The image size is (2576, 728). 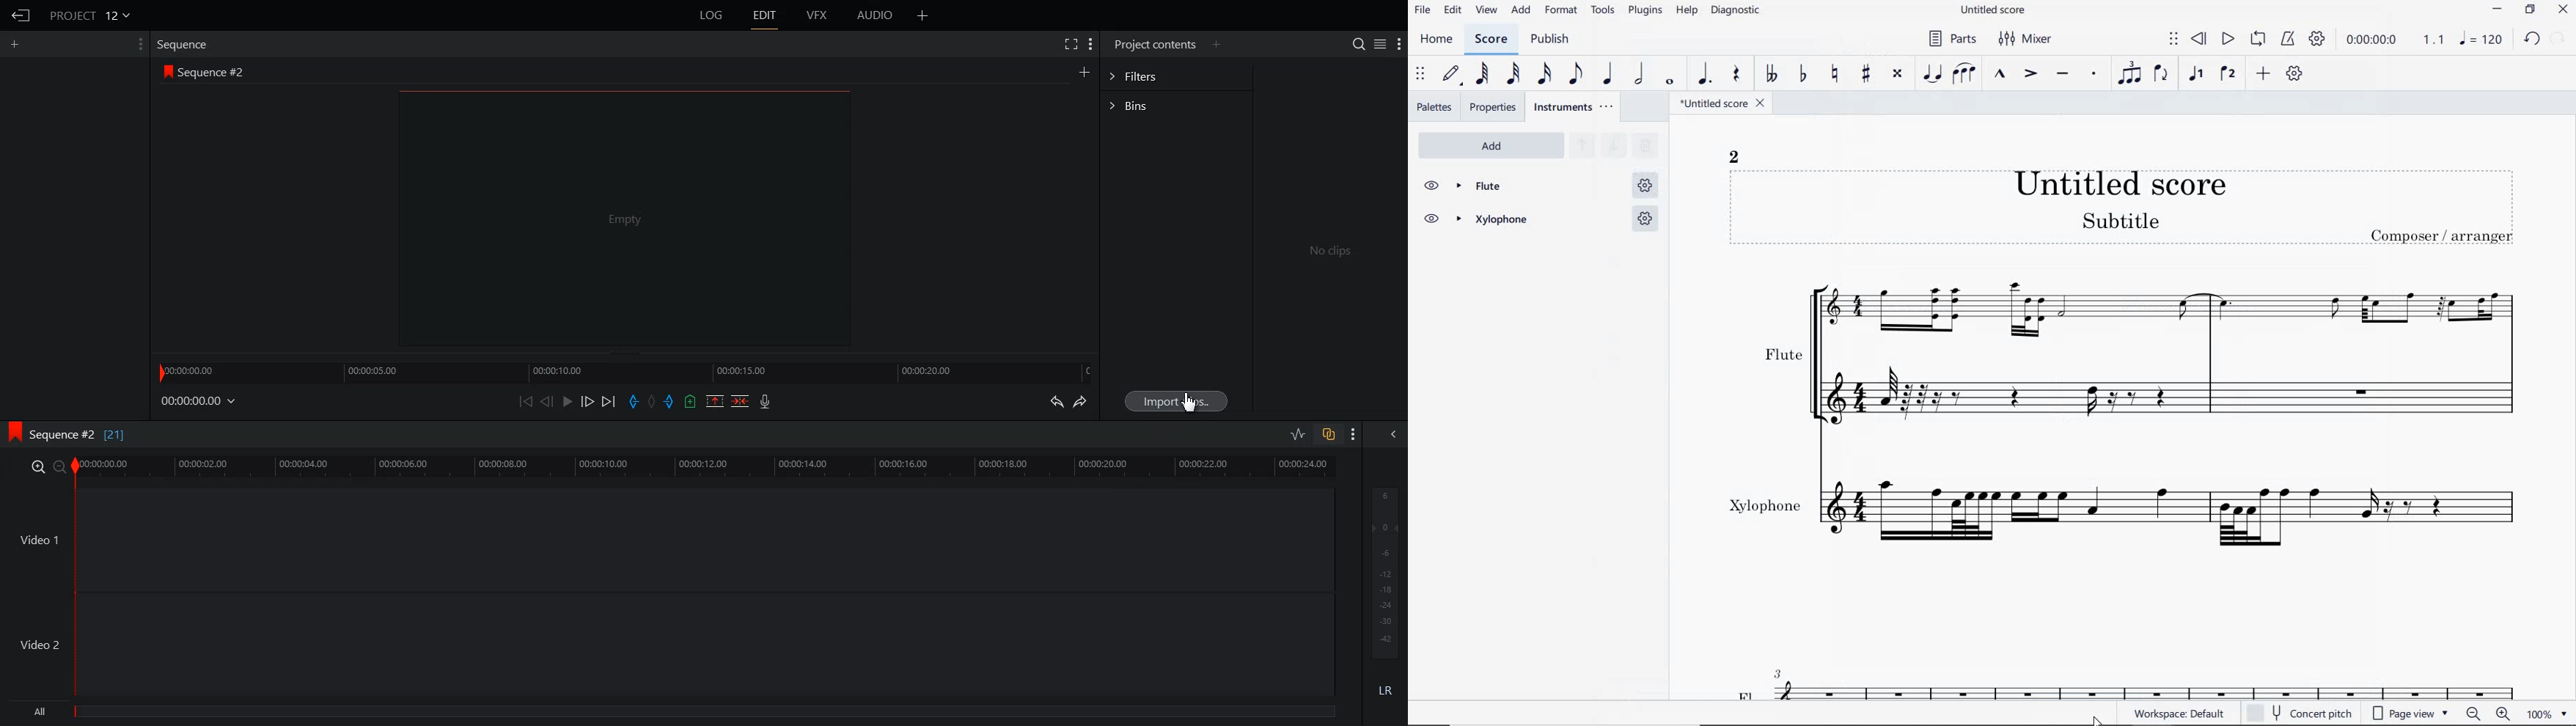 I want to click on Sequence #2 [21], so click(x=81, y=433).